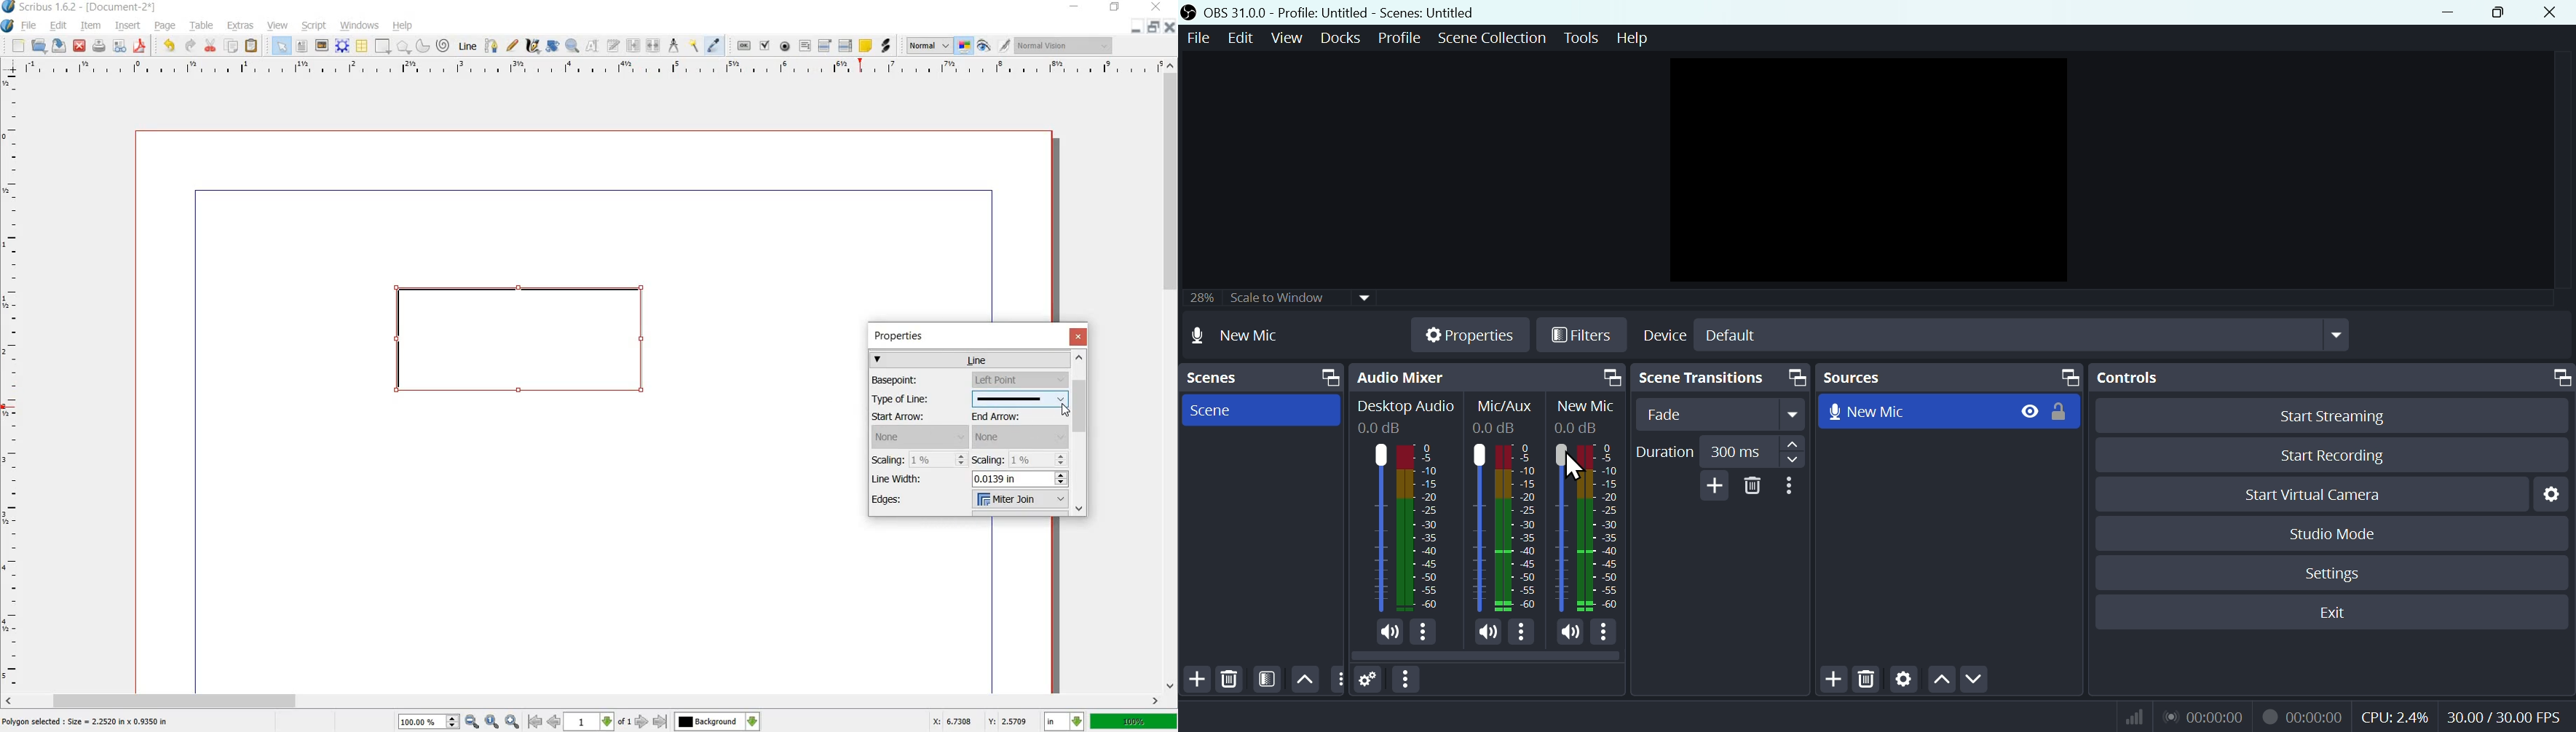  I want to click on Down, so click(1974, 680).